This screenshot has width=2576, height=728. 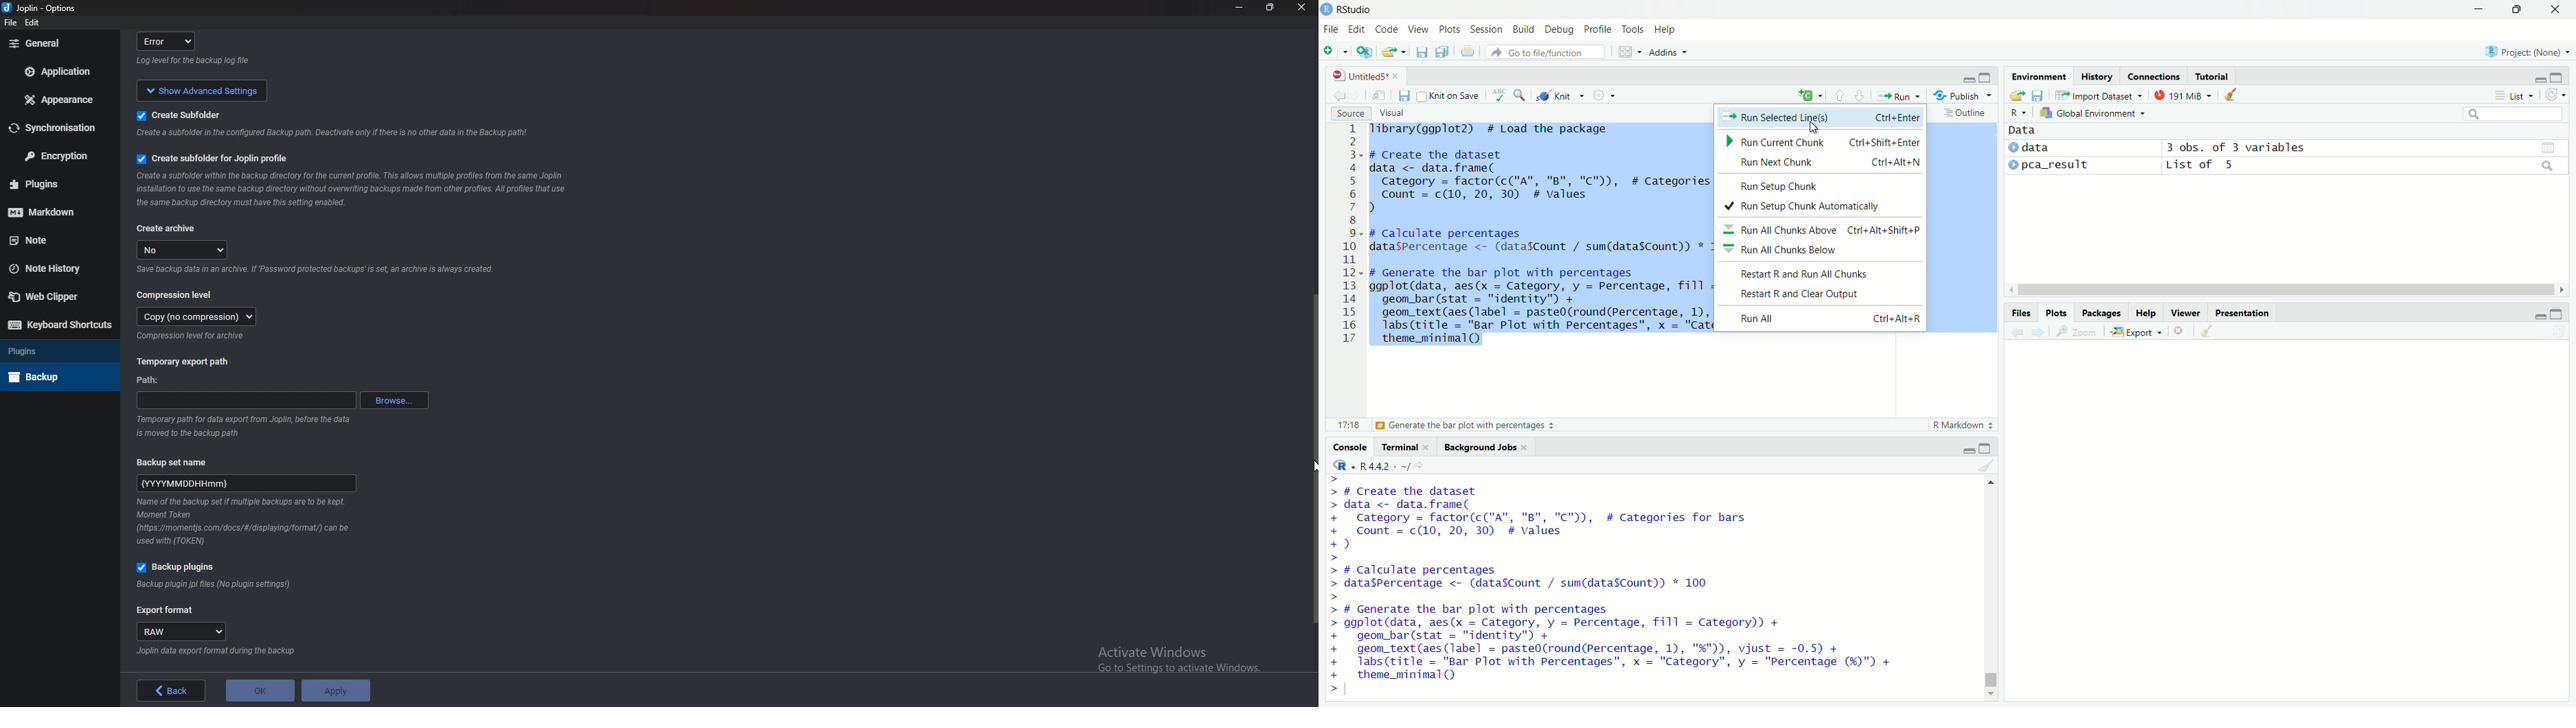 I want to click on tools, so click(x=1634, y=30).